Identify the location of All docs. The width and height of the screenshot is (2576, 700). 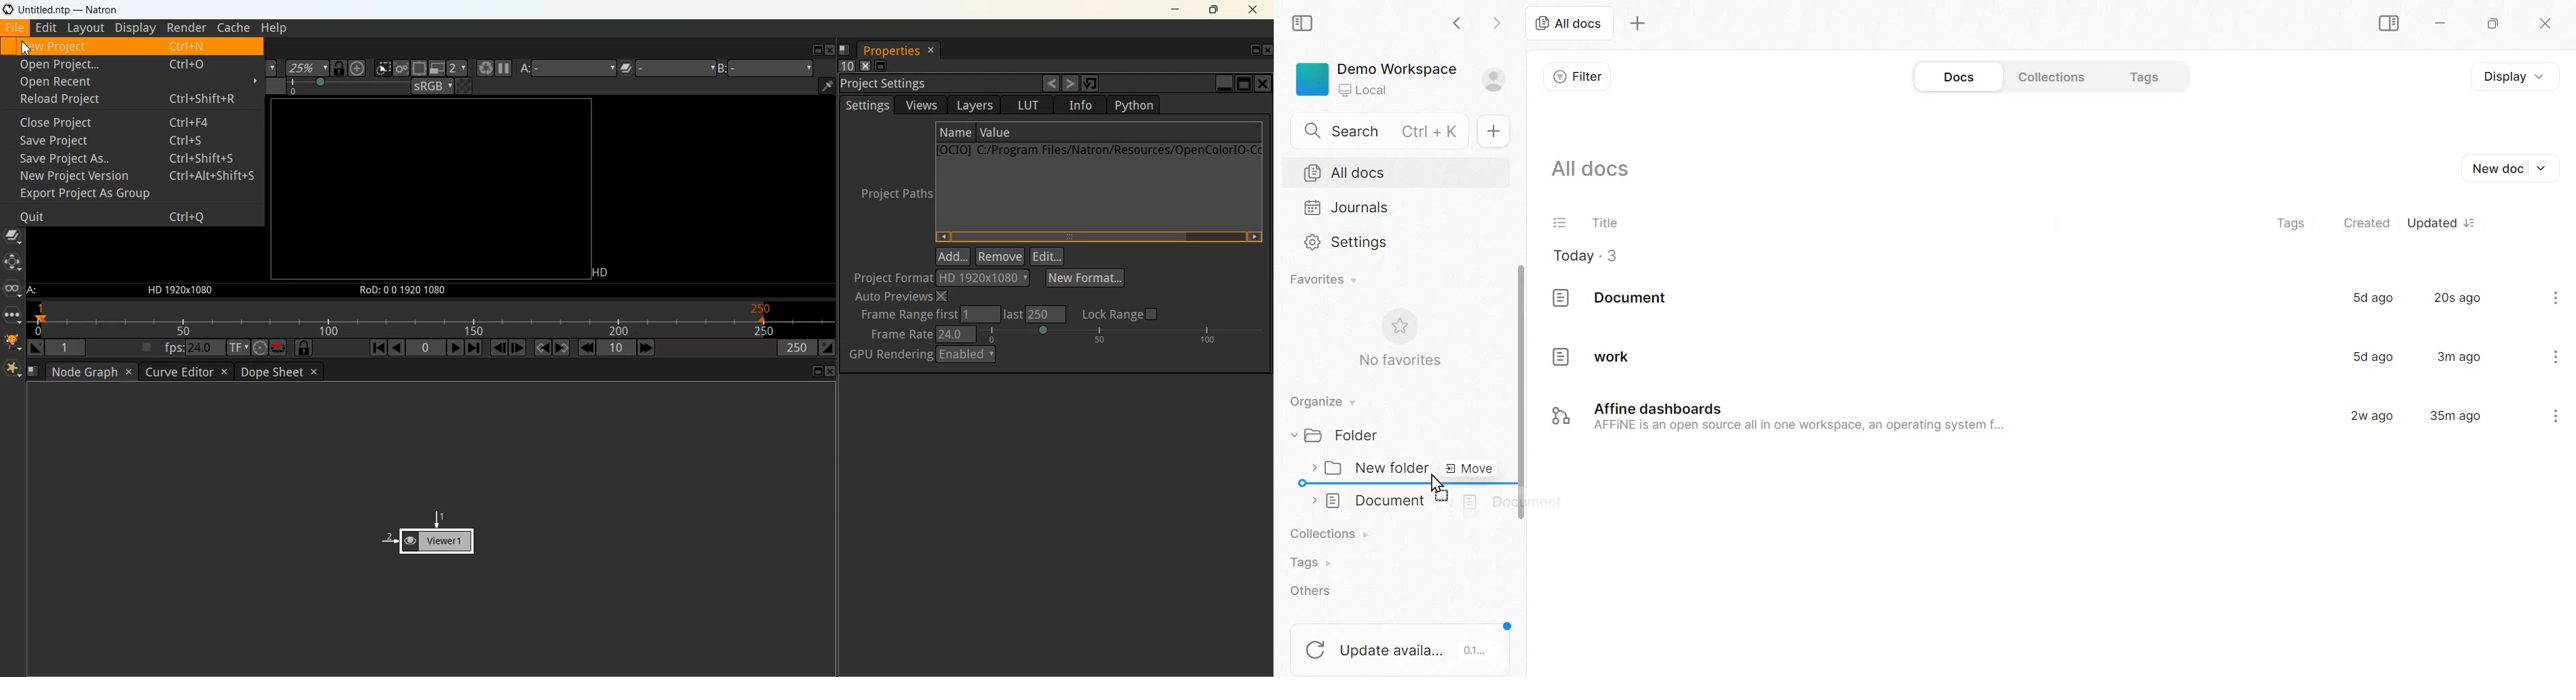
(1569, 24).